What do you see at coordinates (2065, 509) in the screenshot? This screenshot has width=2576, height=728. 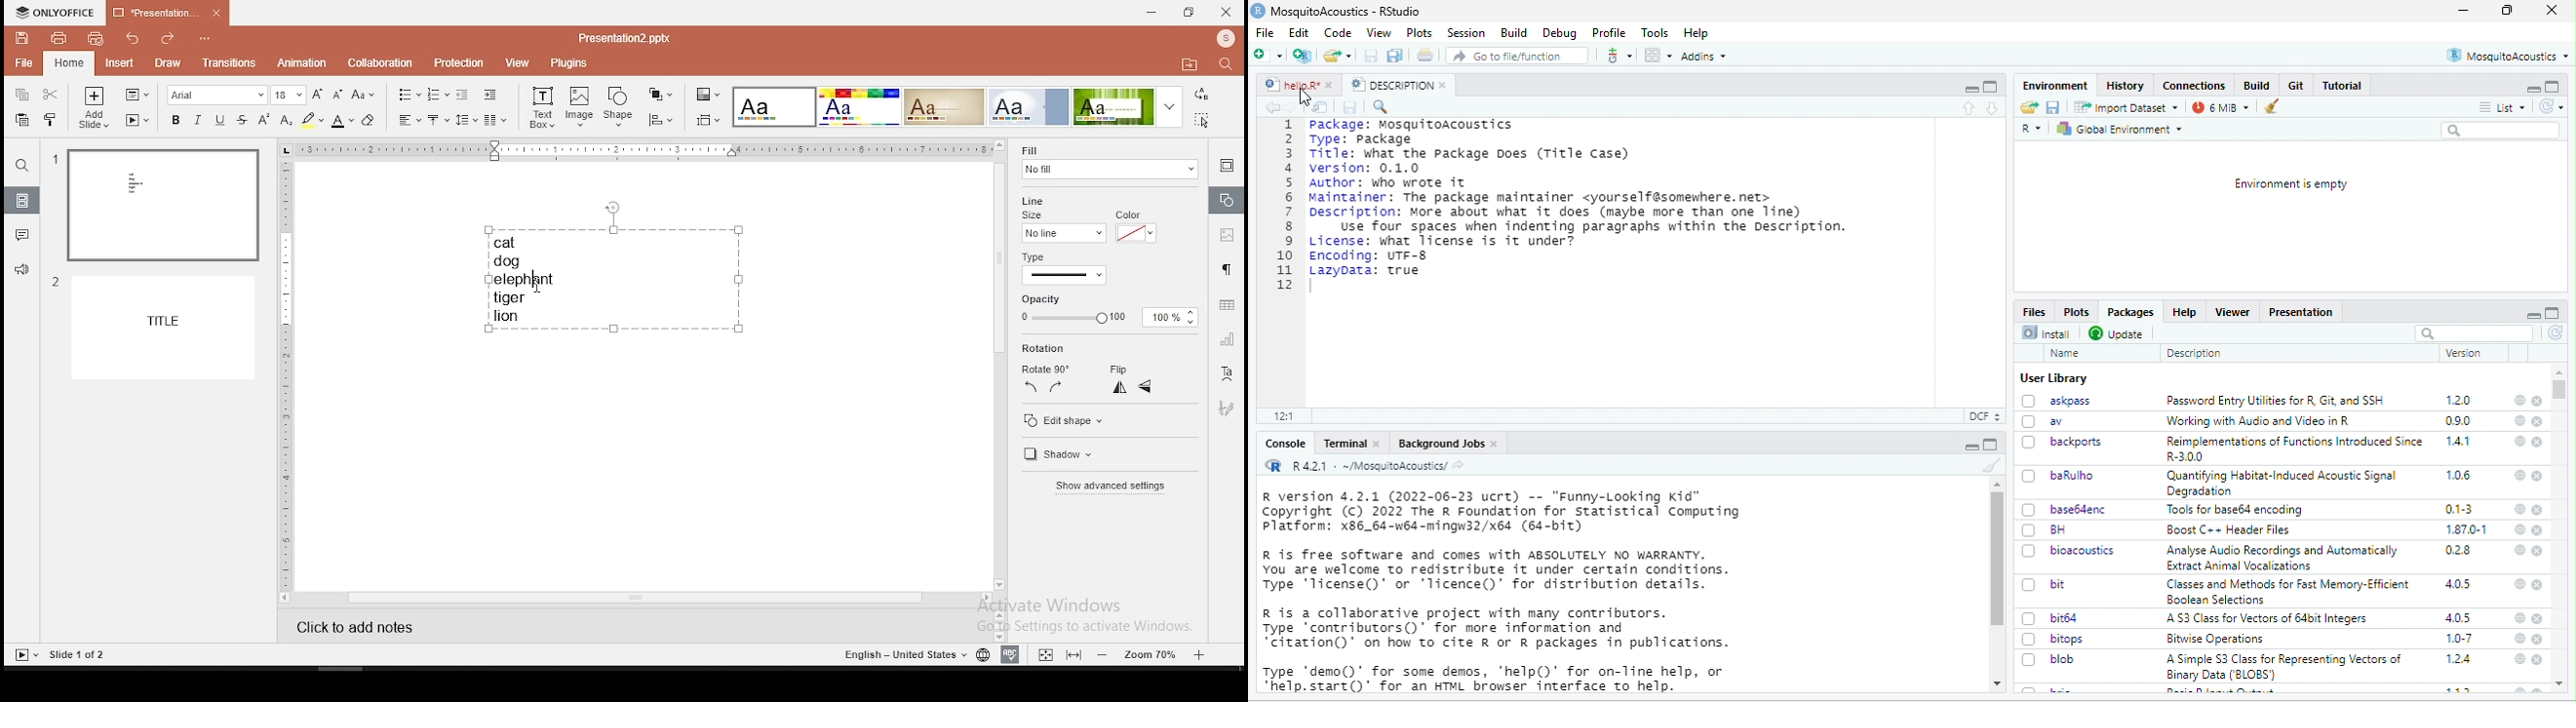 I see `base64enc` at bounding box center [2065, 509].